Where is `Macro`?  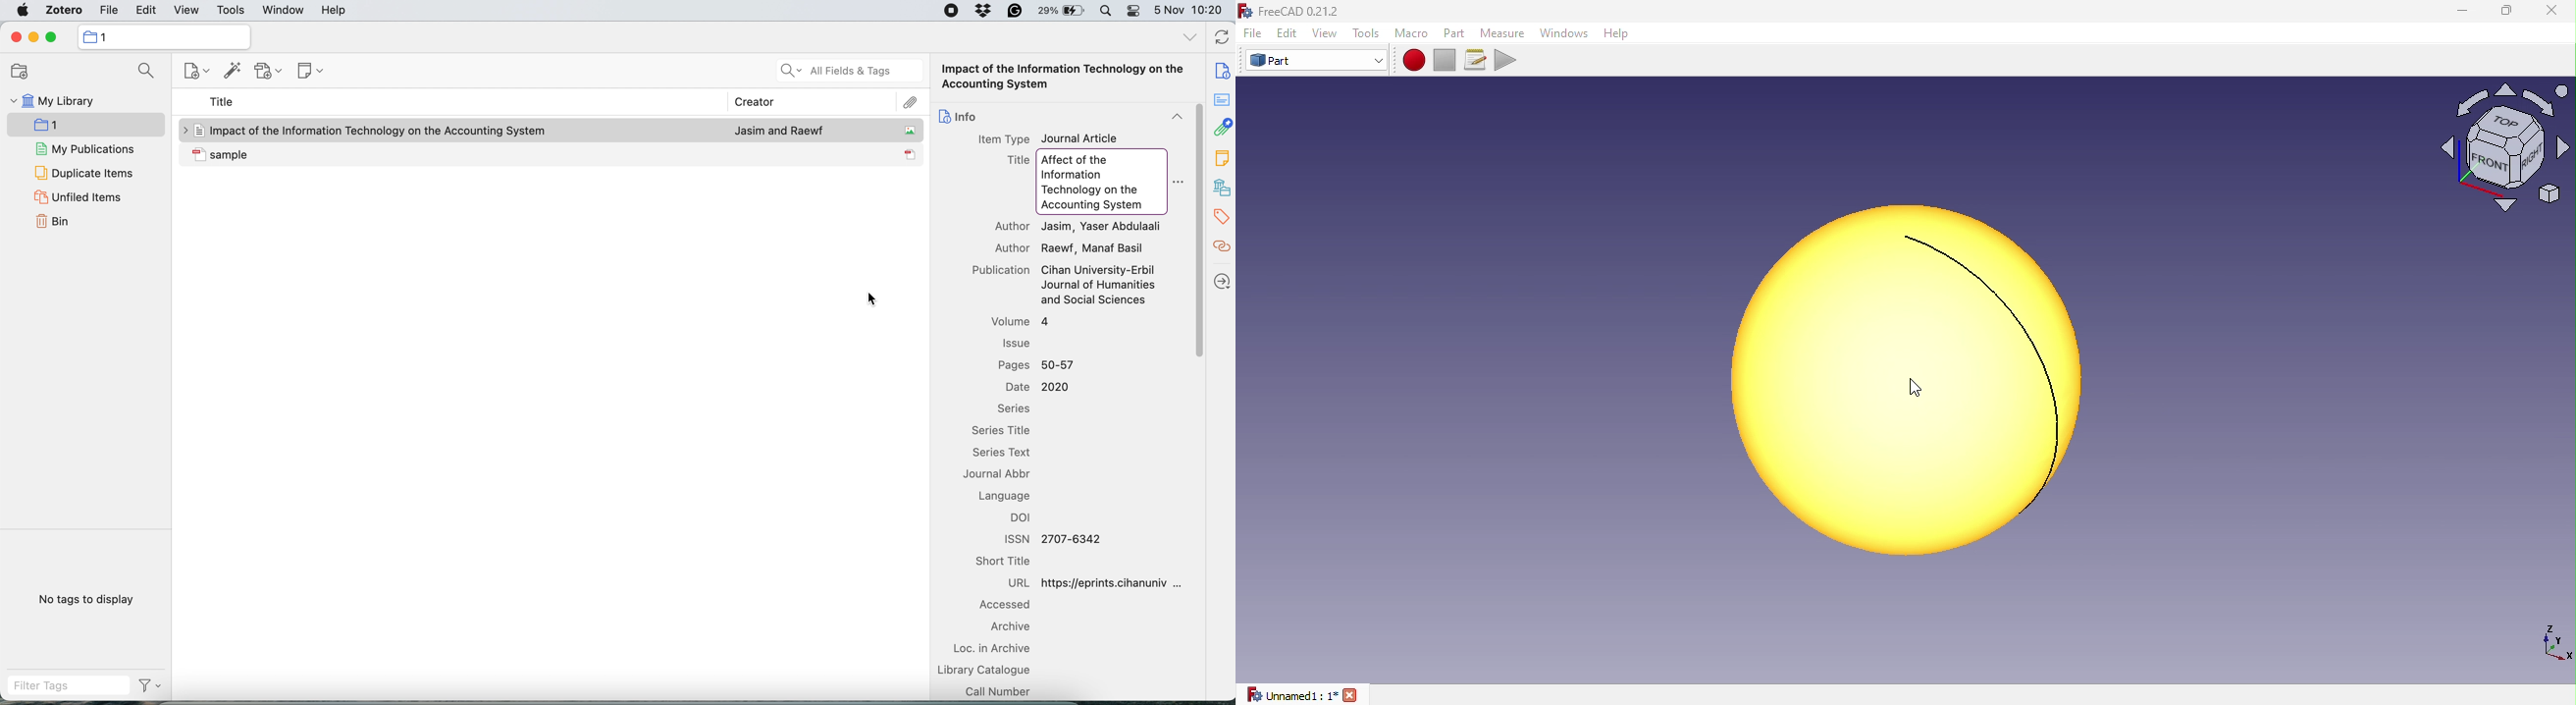
Macro is located at coordinates (1411, 33).